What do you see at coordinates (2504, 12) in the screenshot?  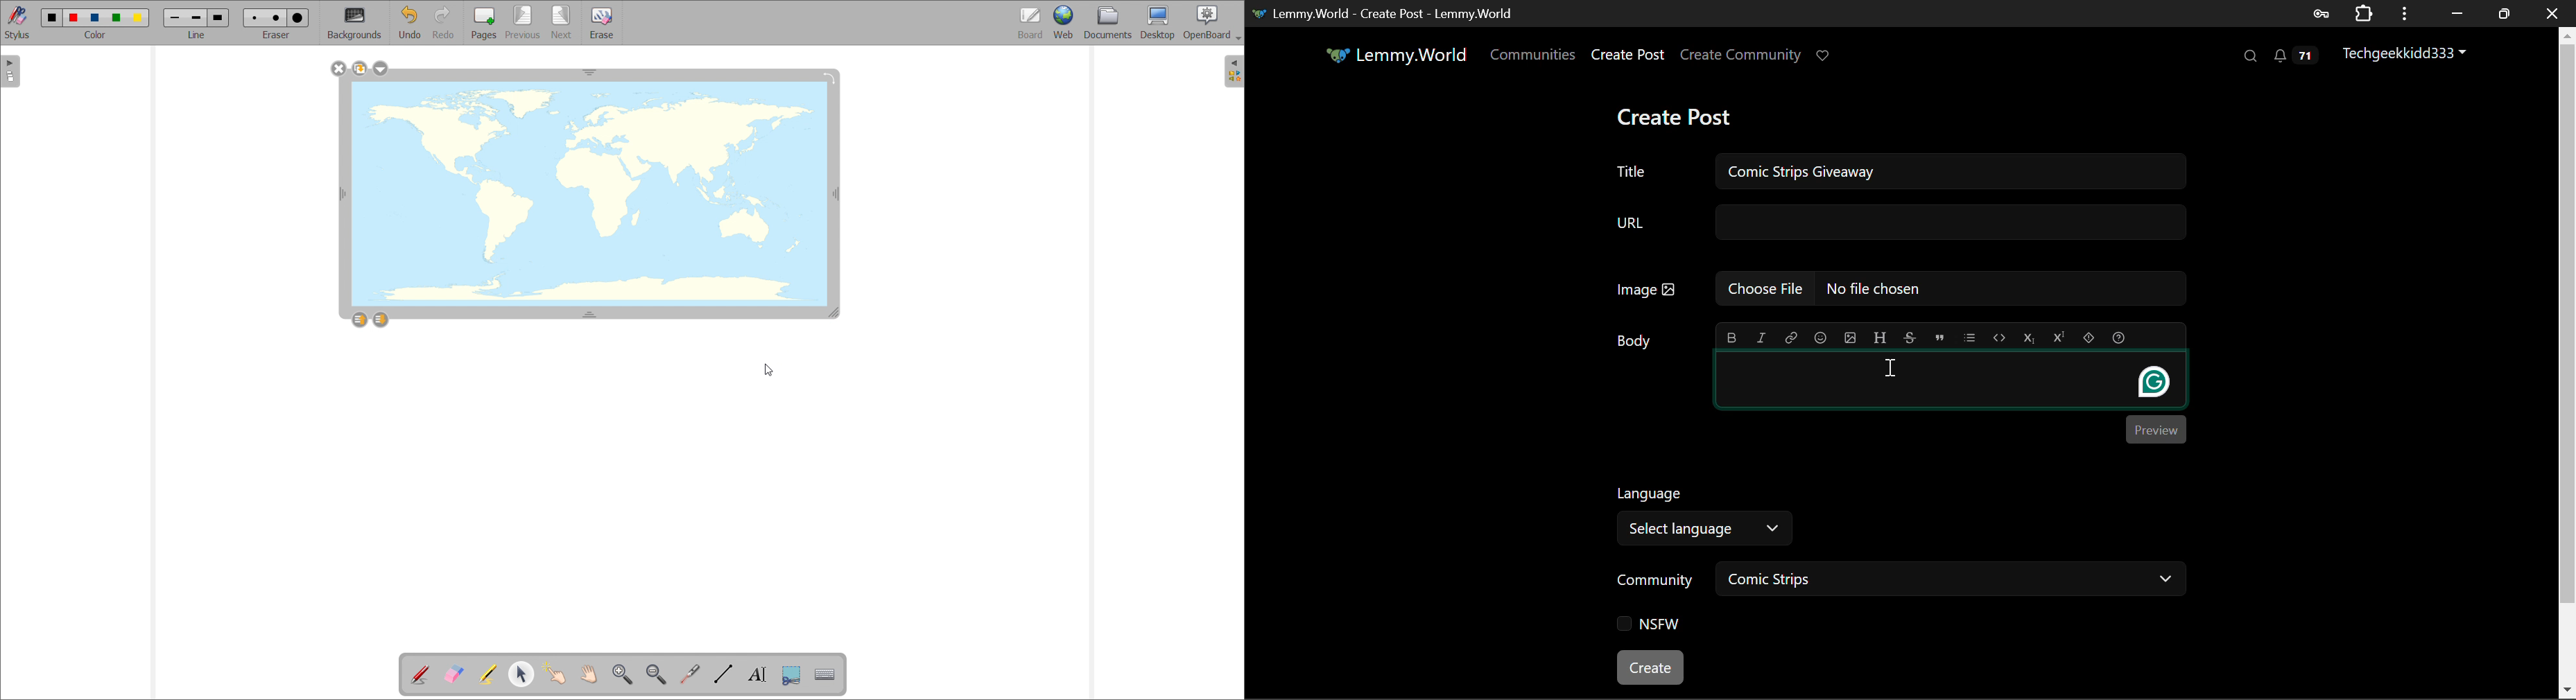 I see `Minimize Window` at bounding box center [2504, 12].